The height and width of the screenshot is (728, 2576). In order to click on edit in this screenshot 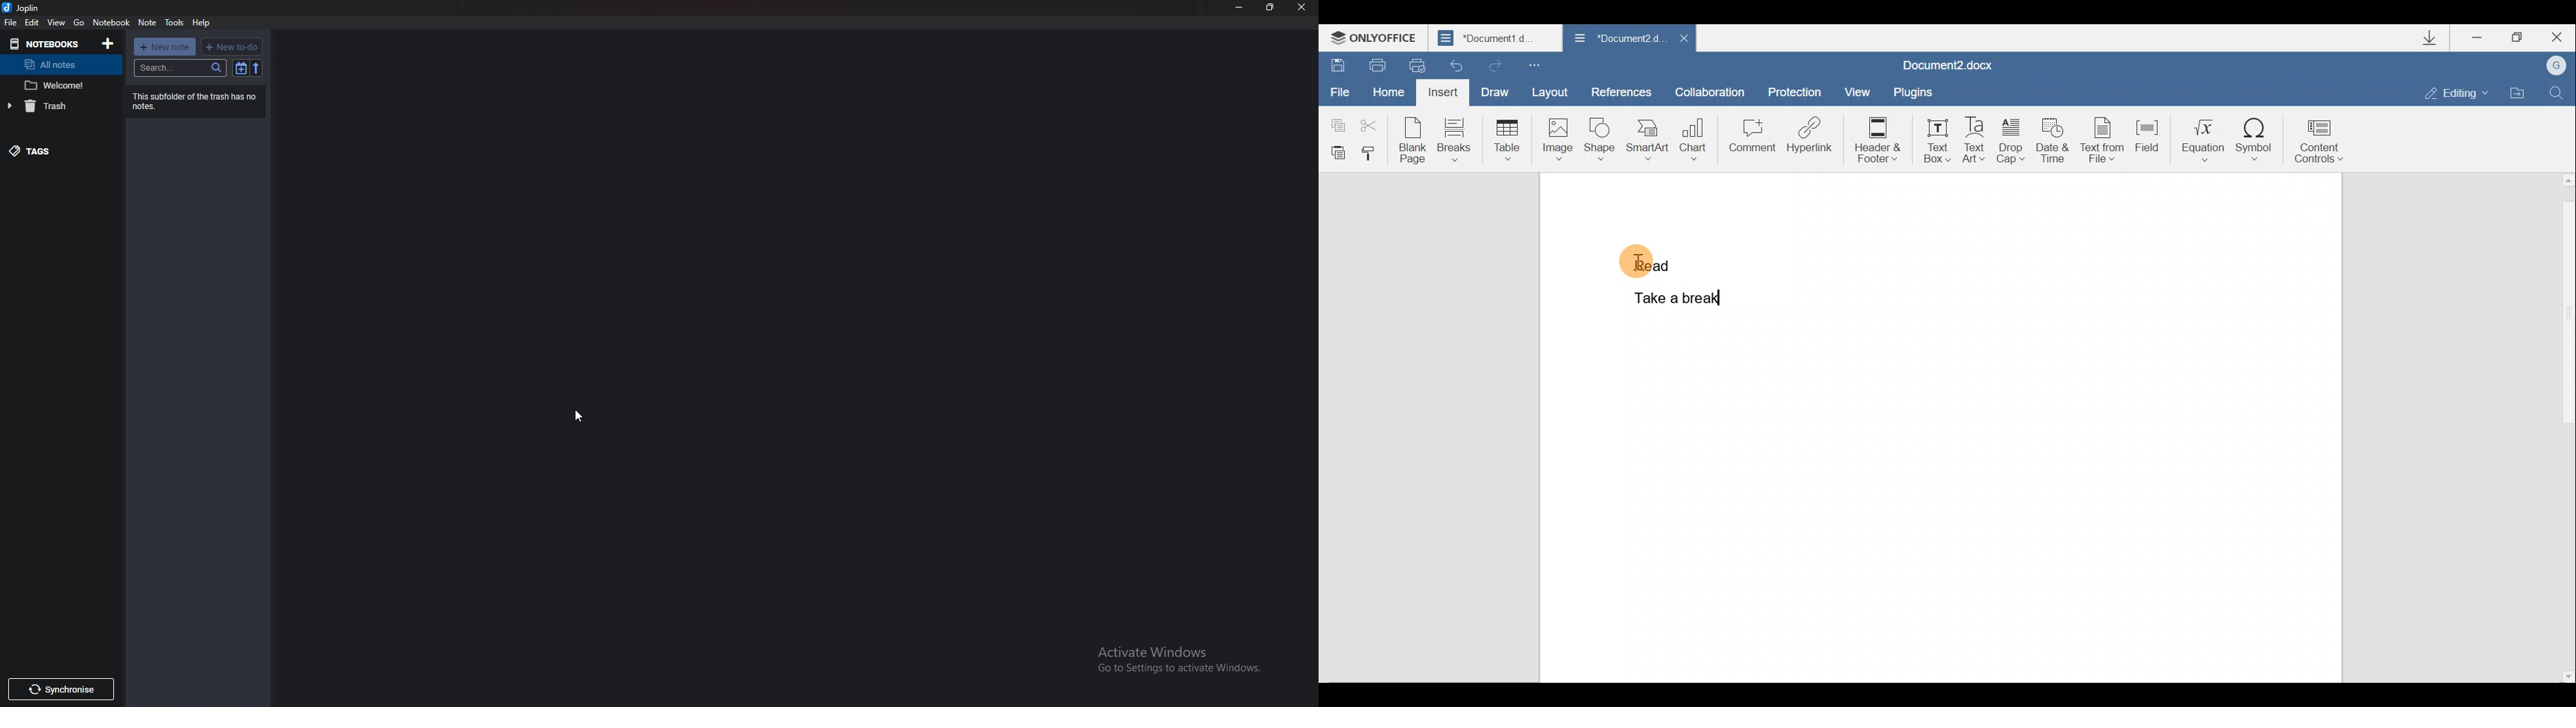, I will do `click(32, 23)`.